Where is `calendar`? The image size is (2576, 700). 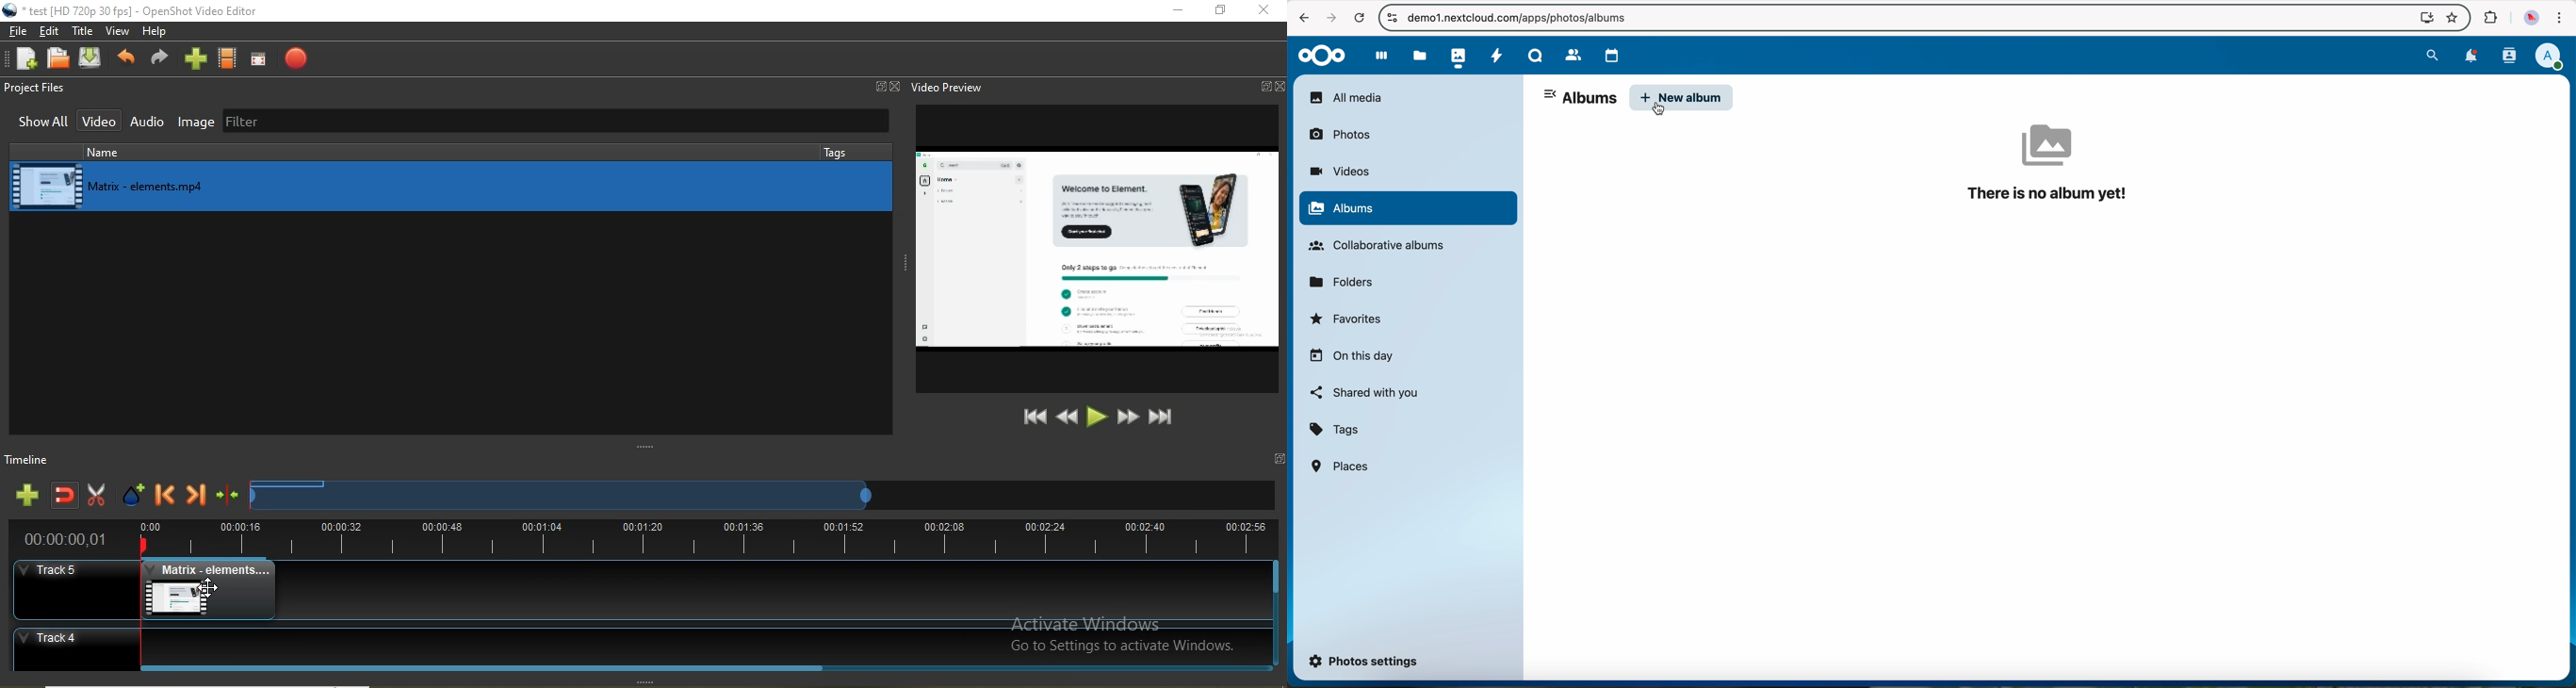 calendar is located at coordinates (1609, 53).